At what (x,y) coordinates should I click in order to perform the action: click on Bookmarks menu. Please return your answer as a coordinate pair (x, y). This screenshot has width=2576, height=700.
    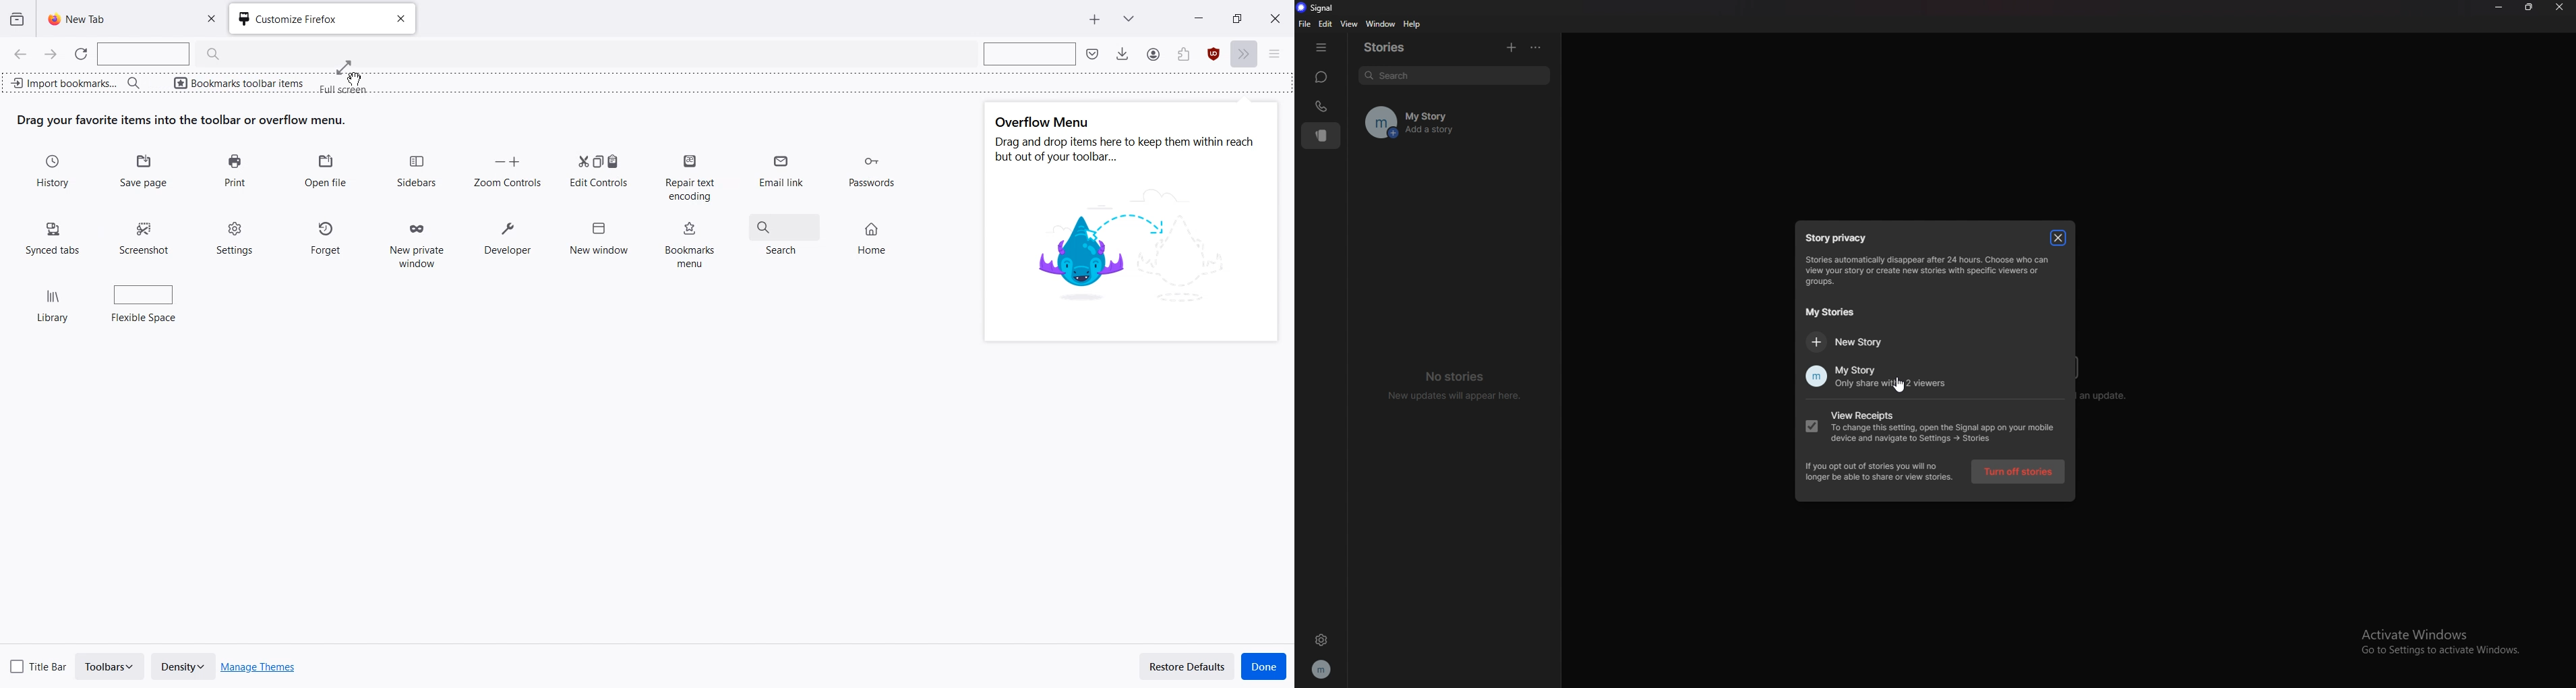
    Looking at the image, I should click on (689, 243).